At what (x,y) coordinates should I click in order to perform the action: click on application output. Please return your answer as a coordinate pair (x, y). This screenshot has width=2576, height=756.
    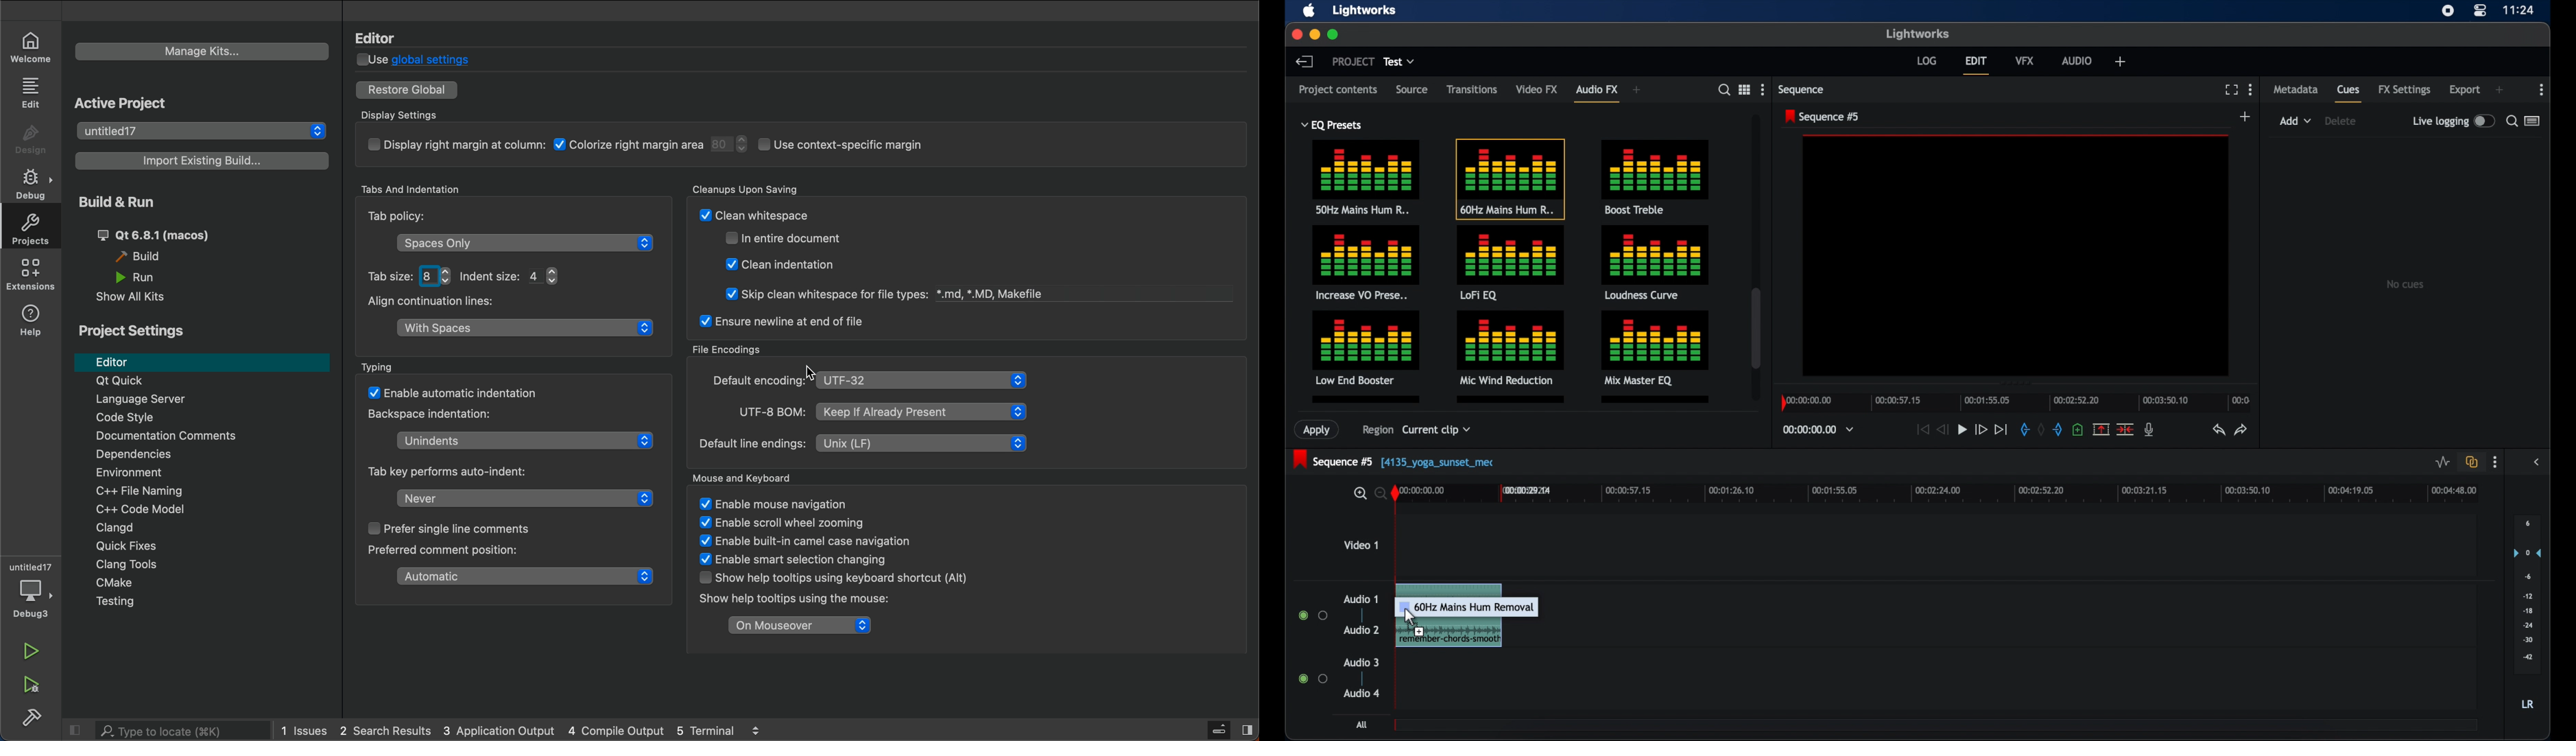
    Looking at the image, I should click on (498, 728).